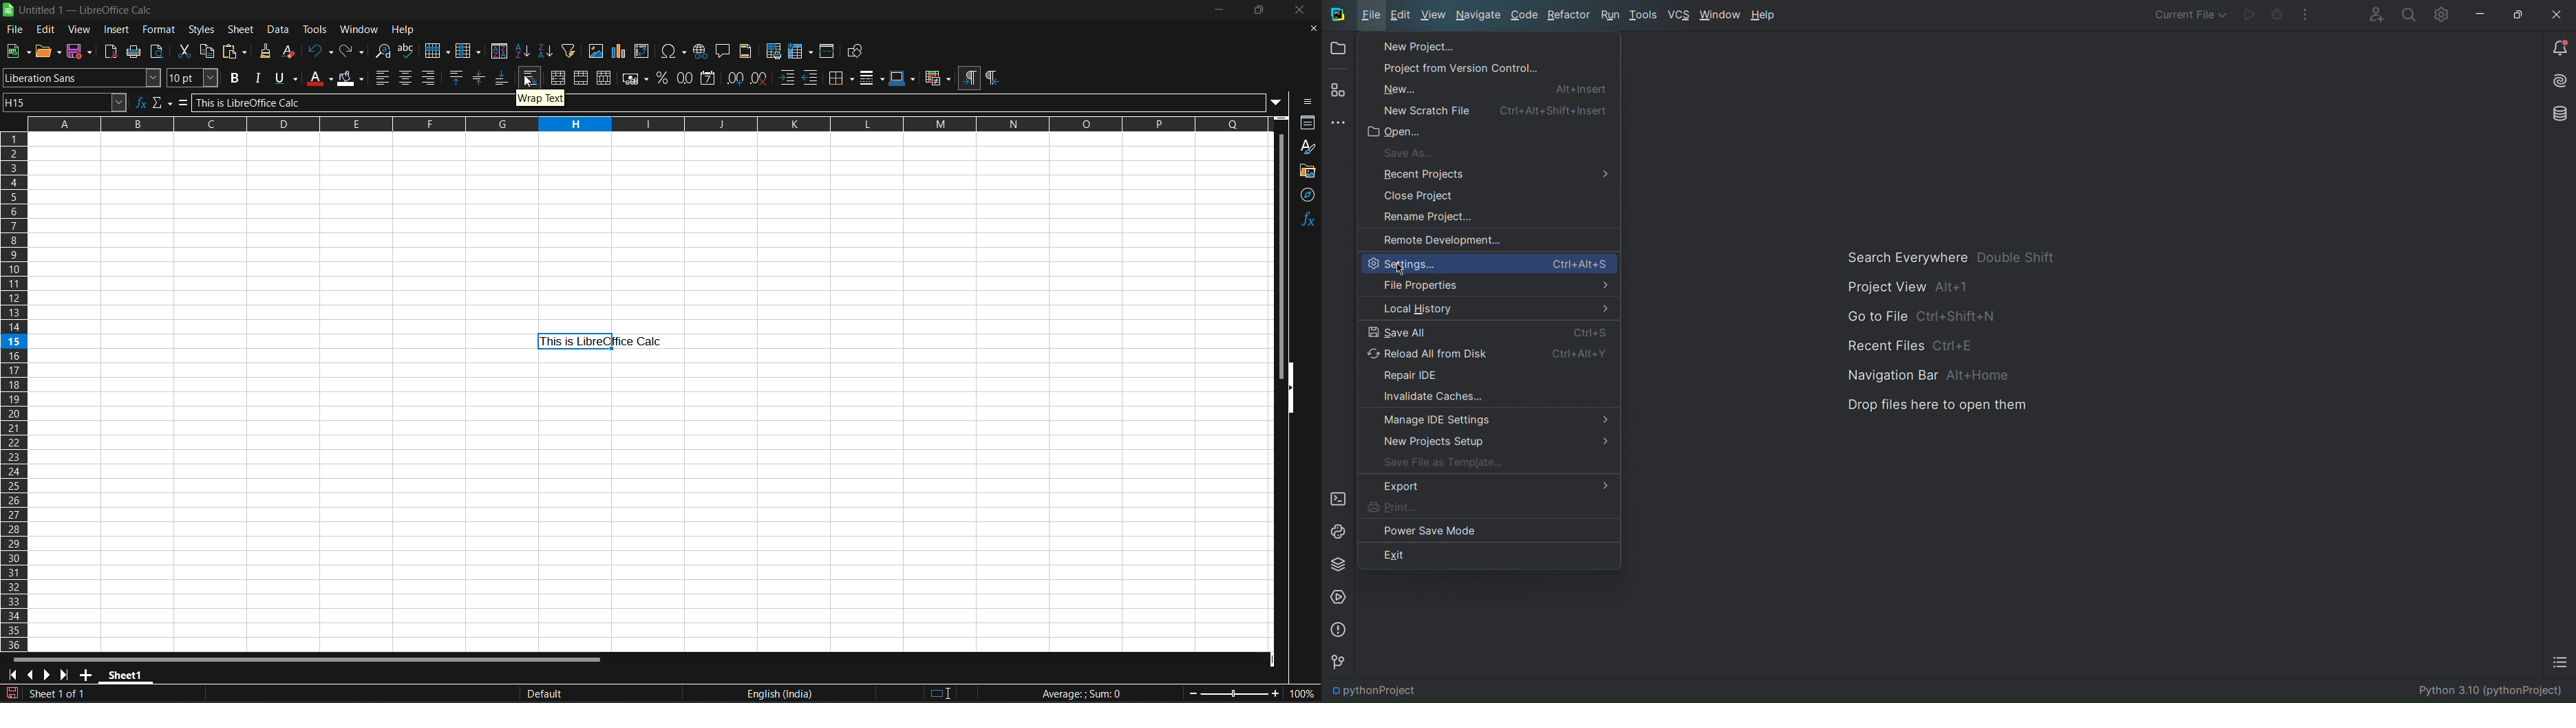  I want to click on conditional, so click(939, 77).